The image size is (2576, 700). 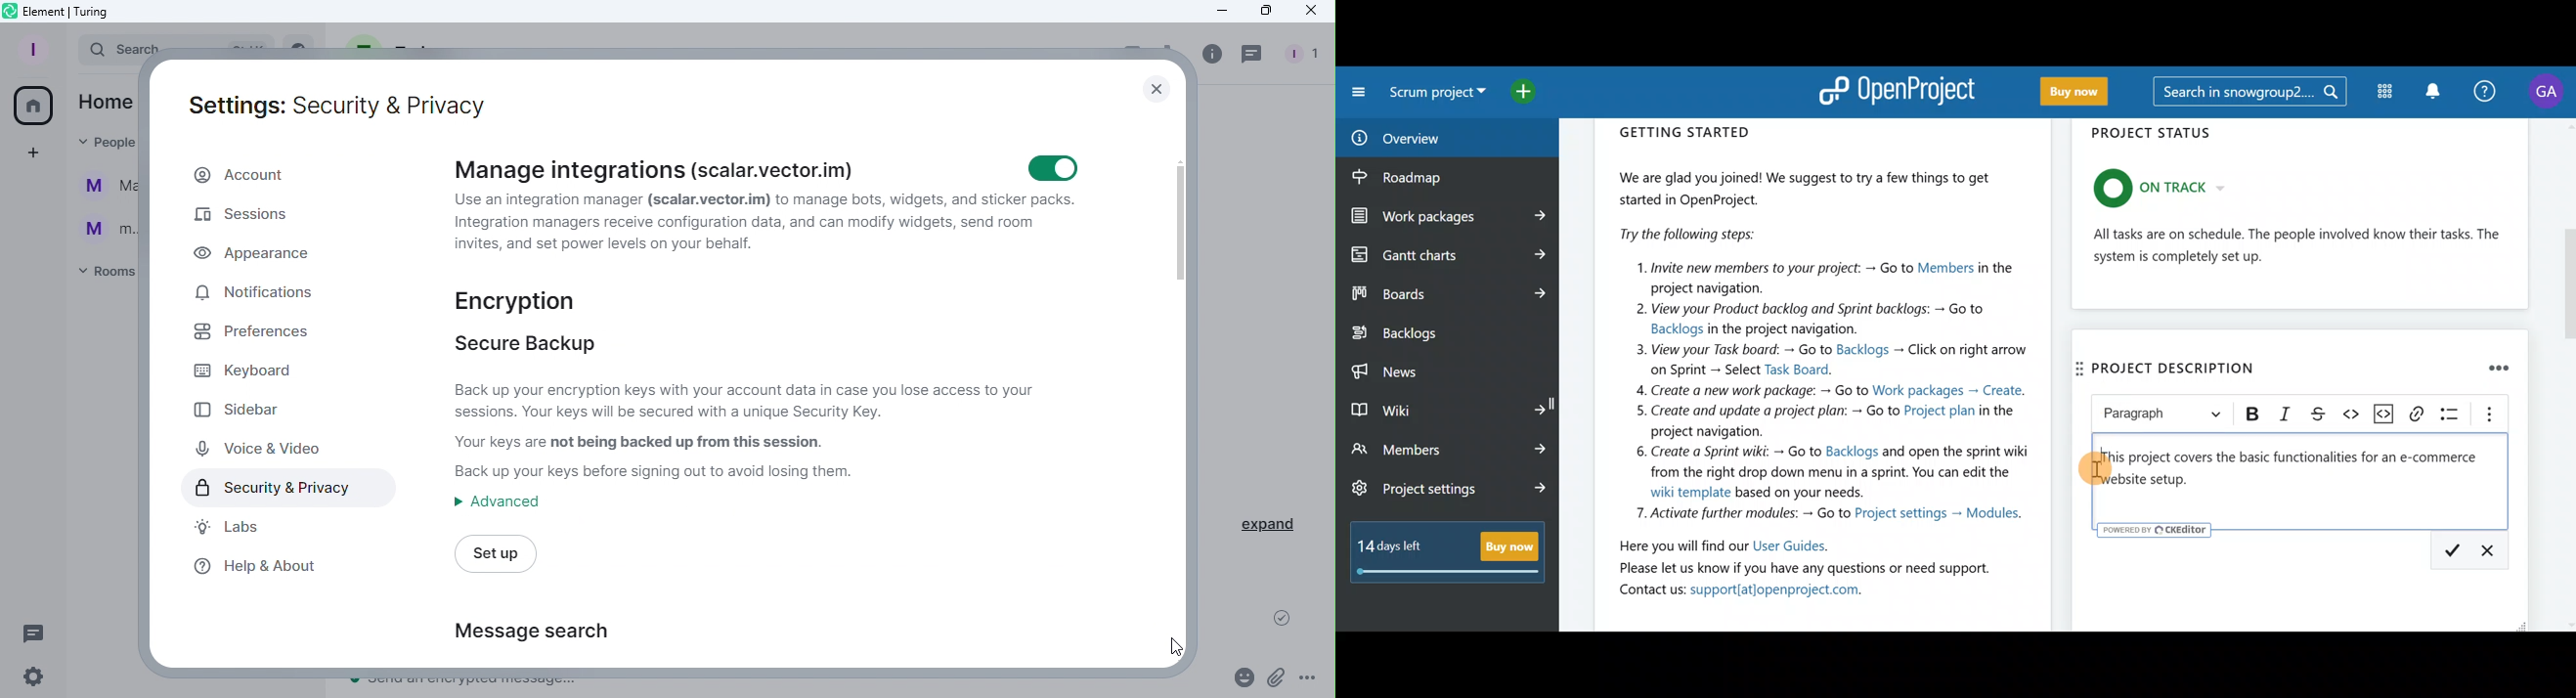 What do you see at coordinates (1251, 53) in the screenshot?
I see `Threads` at bounding box center [1251, 53].